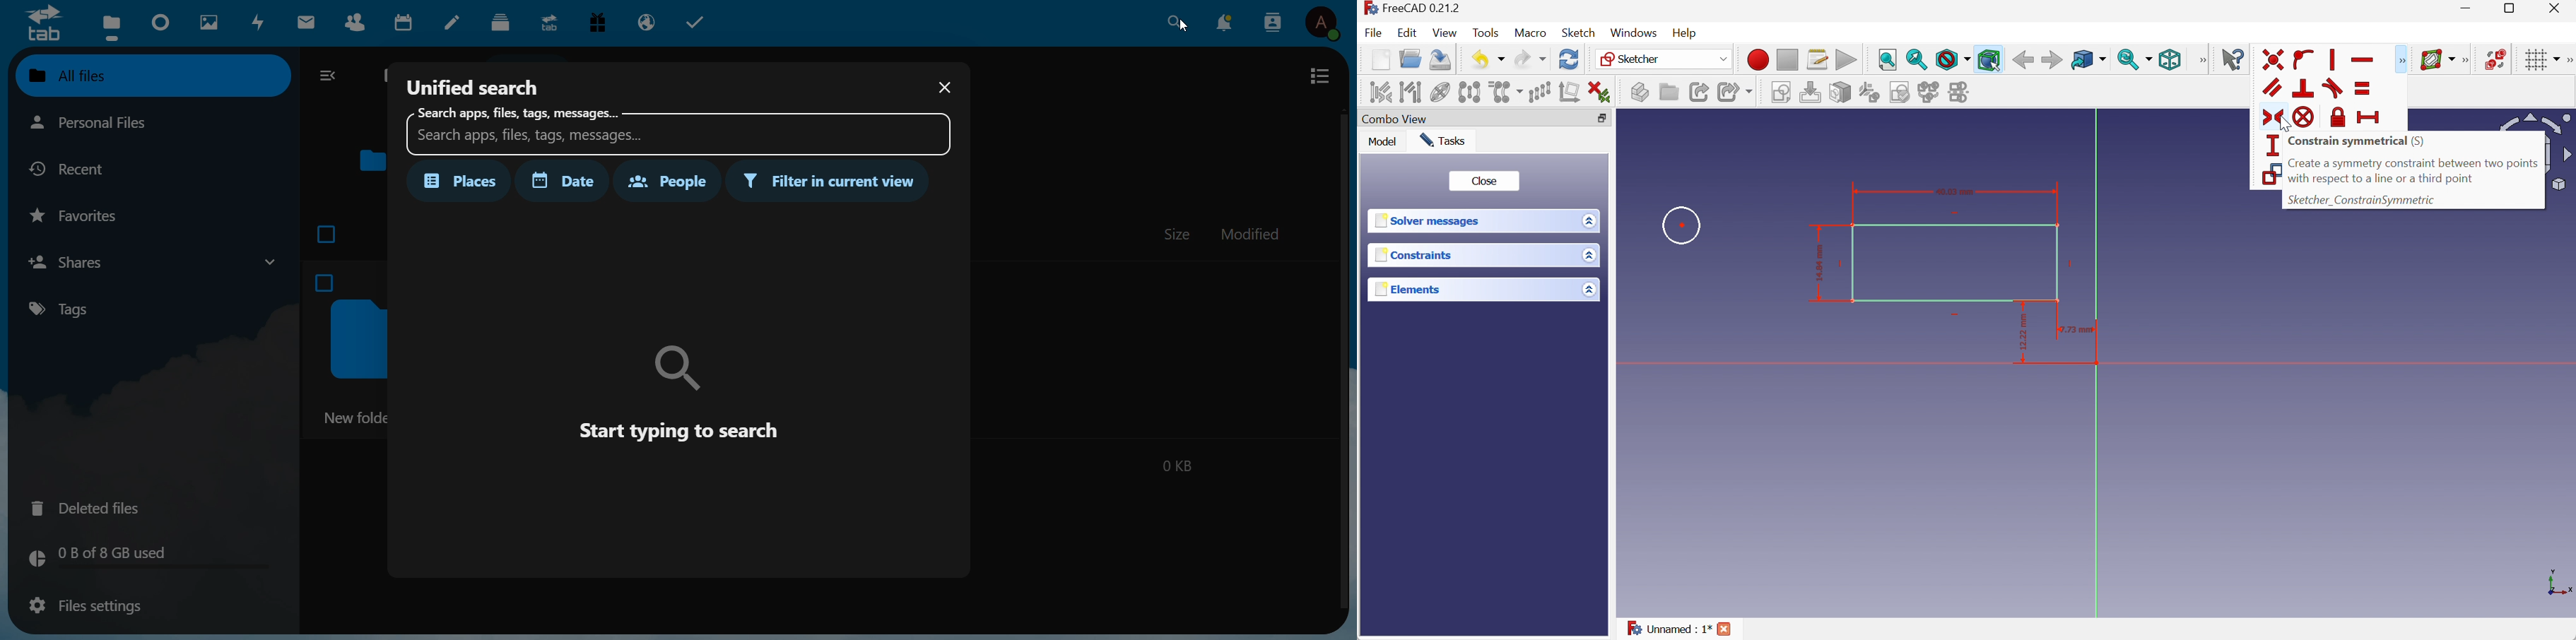  I want to click on scroll bar, so click(1341, 357).